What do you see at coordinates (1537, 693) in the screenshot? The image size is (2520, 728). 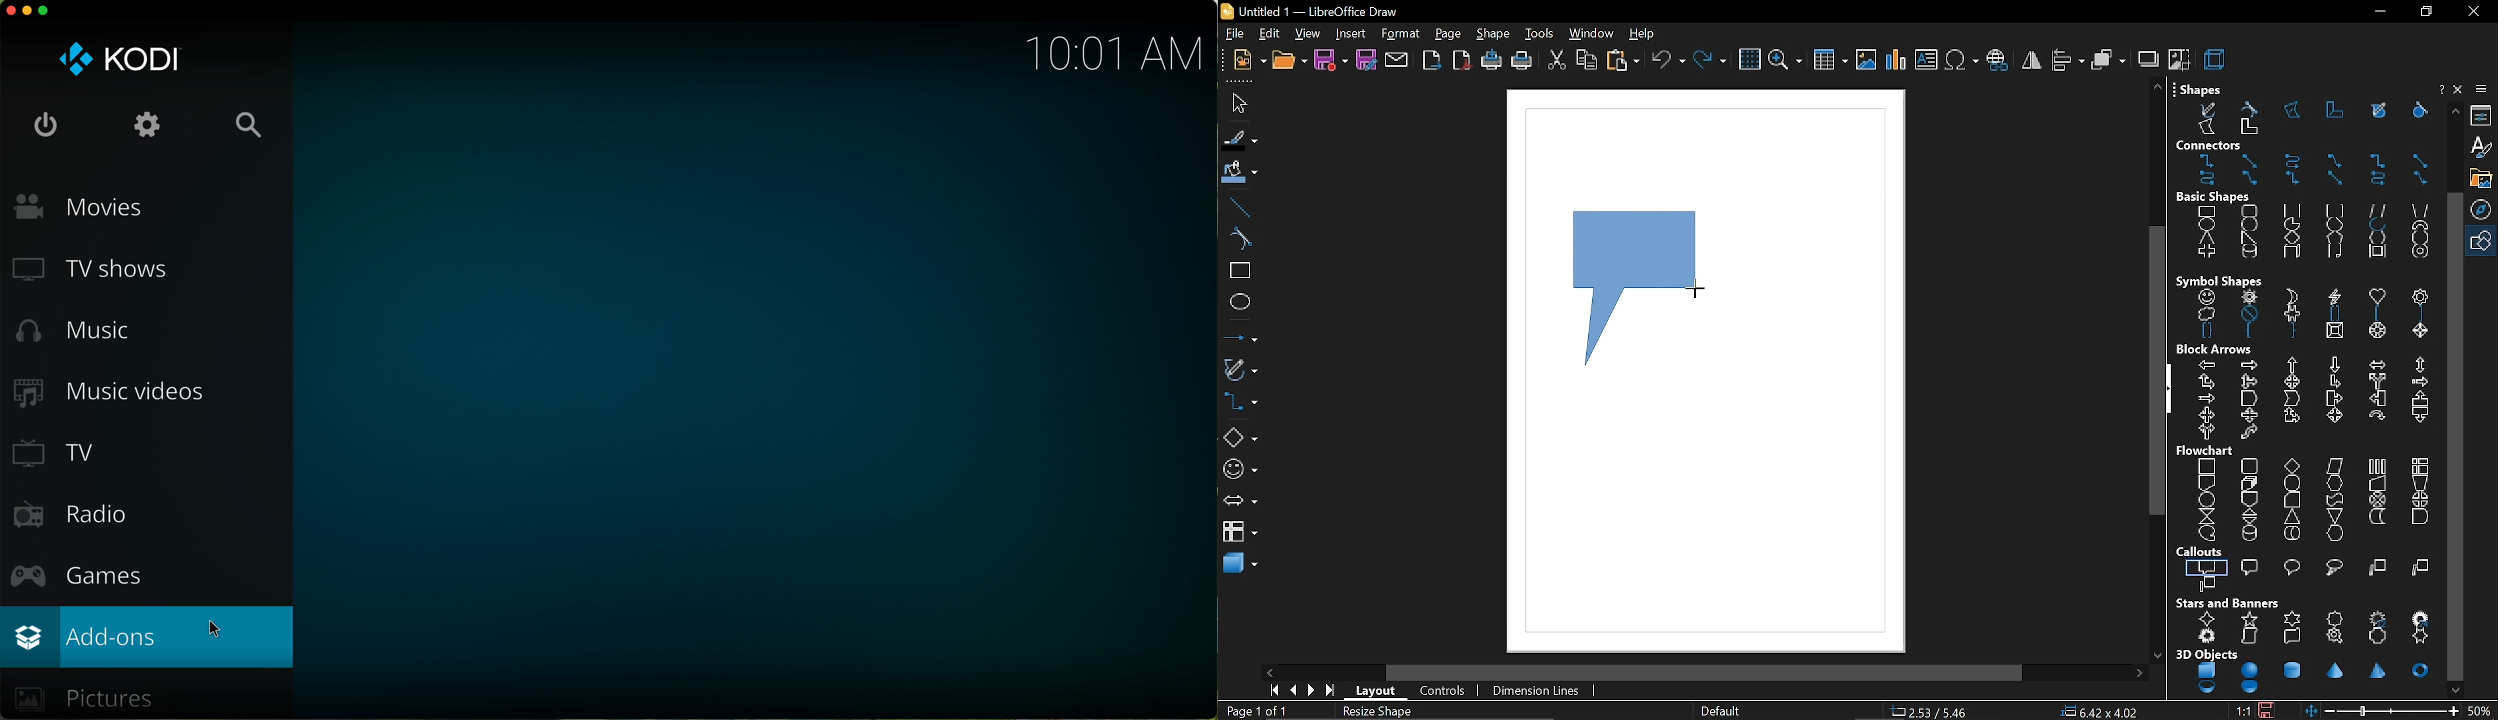 I see `dimension lines` at bounding box center [1537, 693].